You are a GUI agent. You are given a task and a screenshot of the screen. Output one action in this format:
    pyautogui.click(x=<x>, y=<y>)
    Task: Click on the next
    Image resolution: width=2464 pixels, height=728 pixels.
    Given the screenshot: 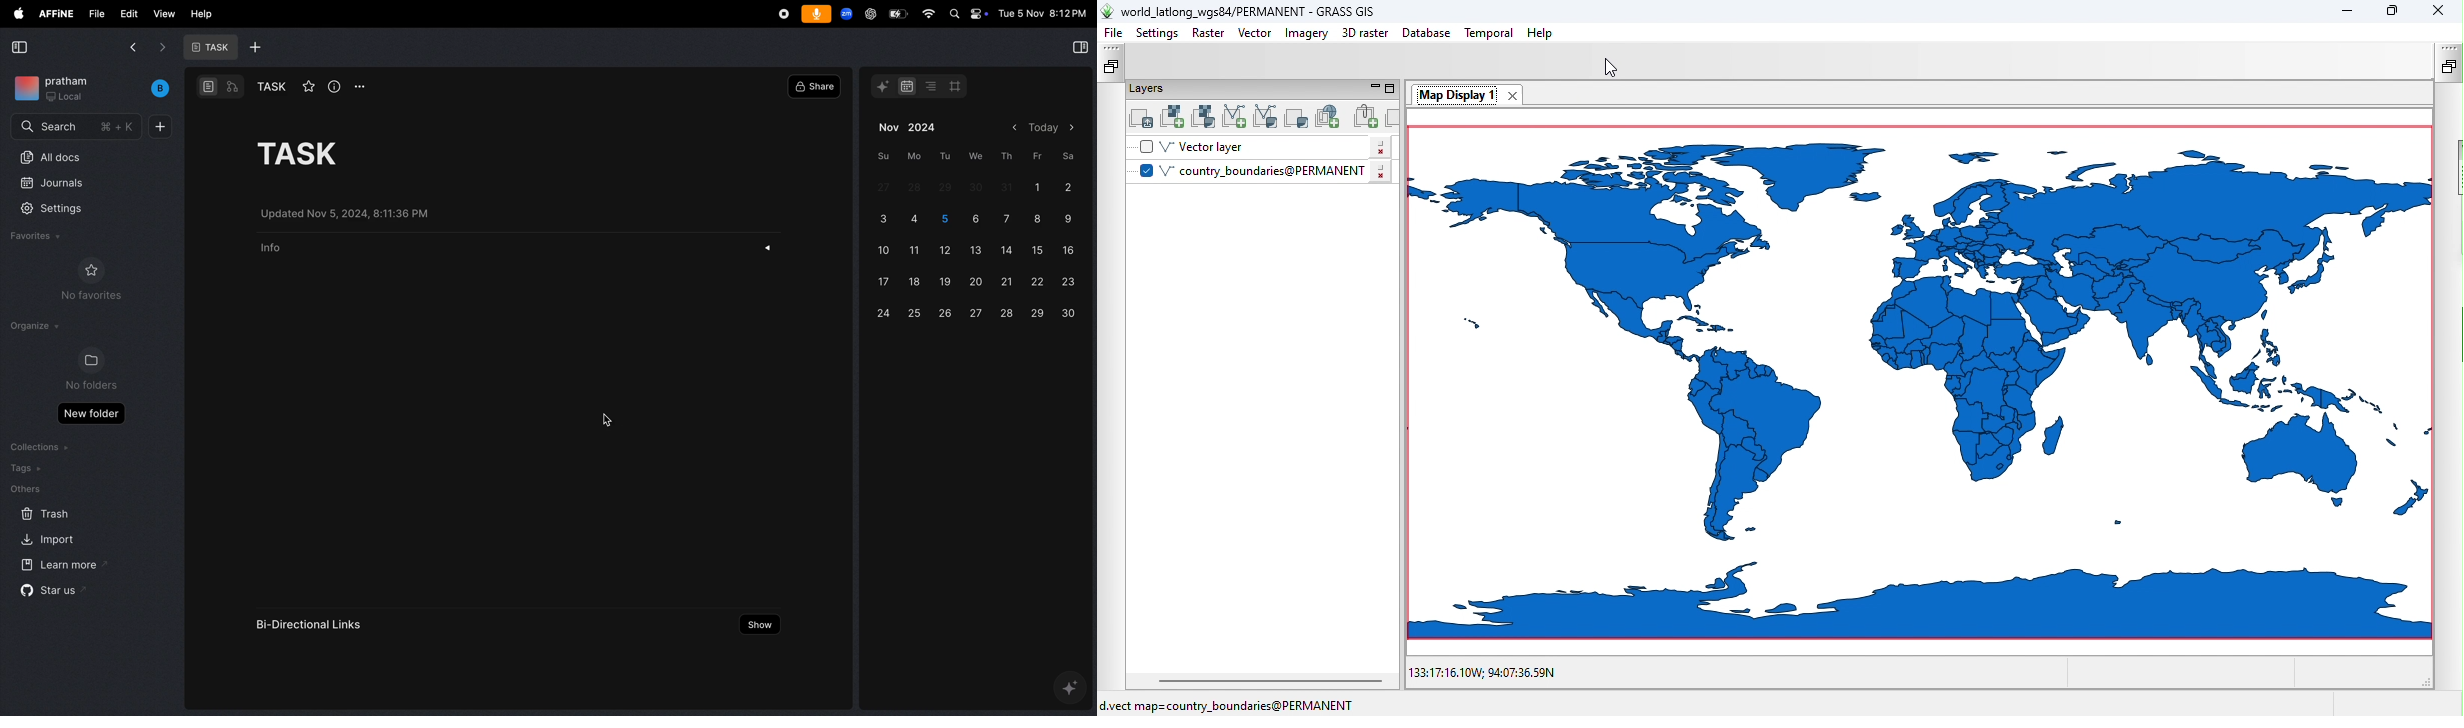 What is the action you would take?
    pyautogui.click(x=161, y=50)
    